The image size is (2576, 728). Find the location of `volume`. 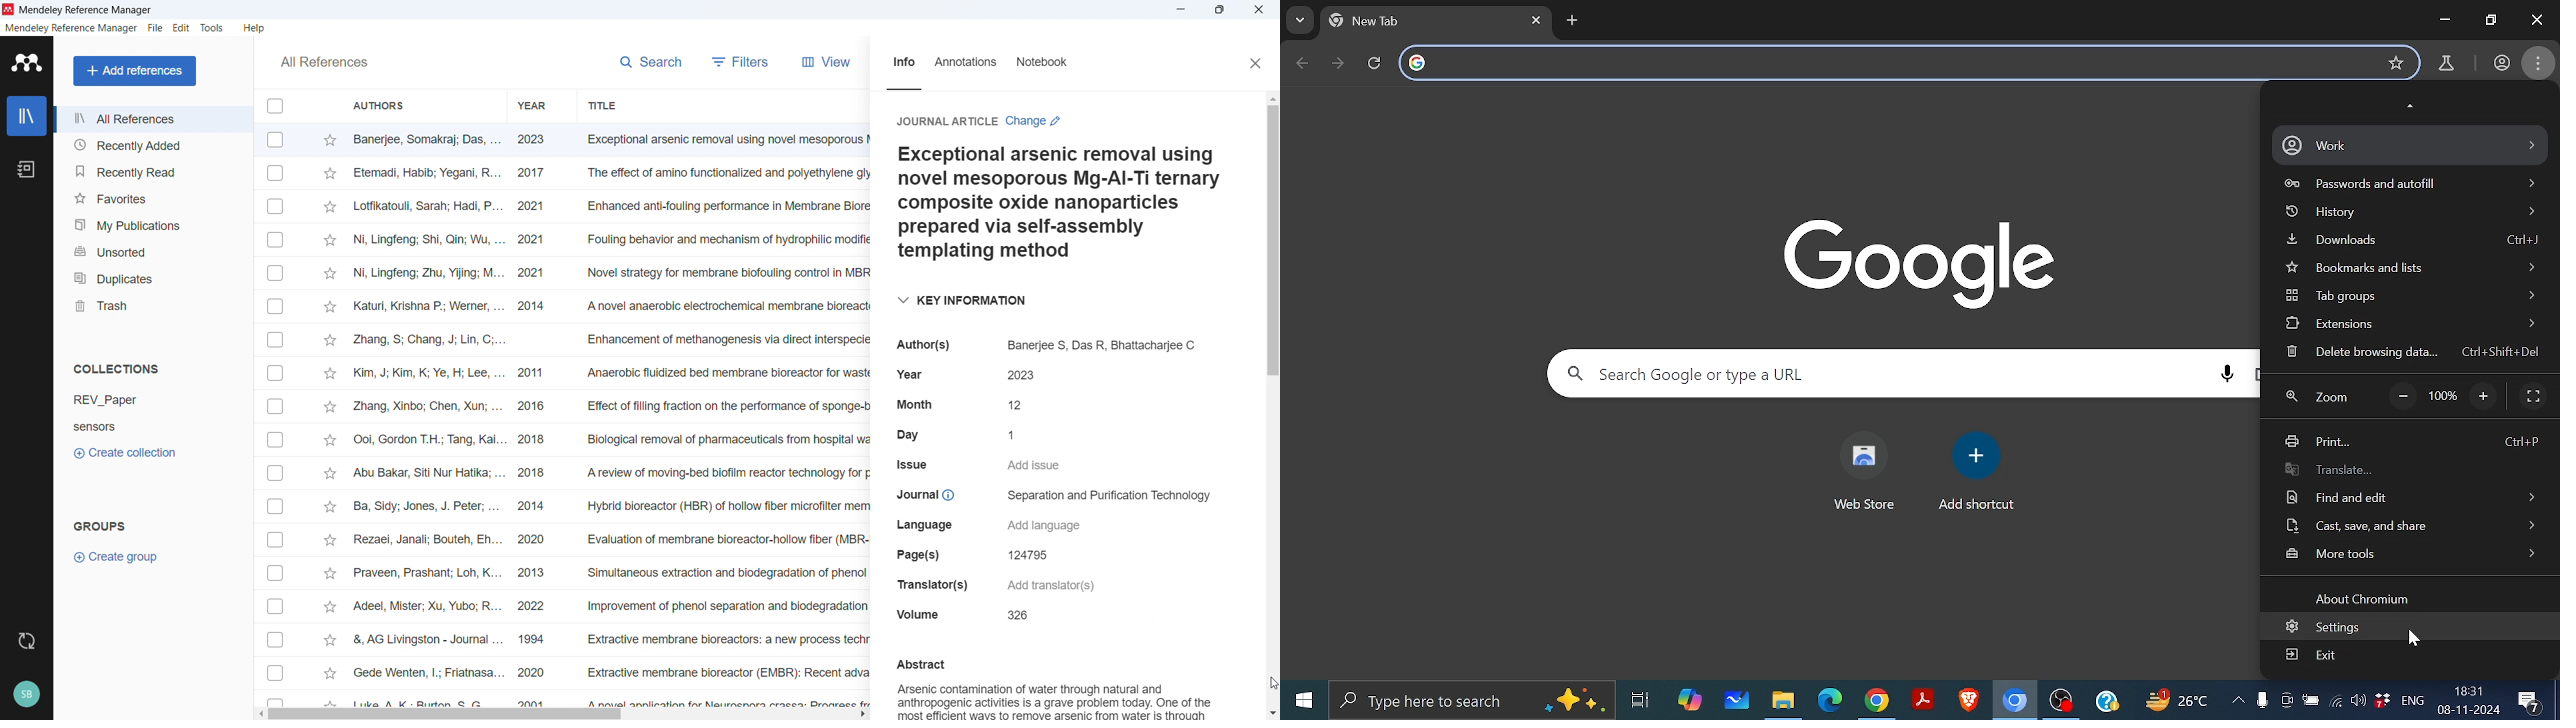

volume is located at coordinates (922, 616).